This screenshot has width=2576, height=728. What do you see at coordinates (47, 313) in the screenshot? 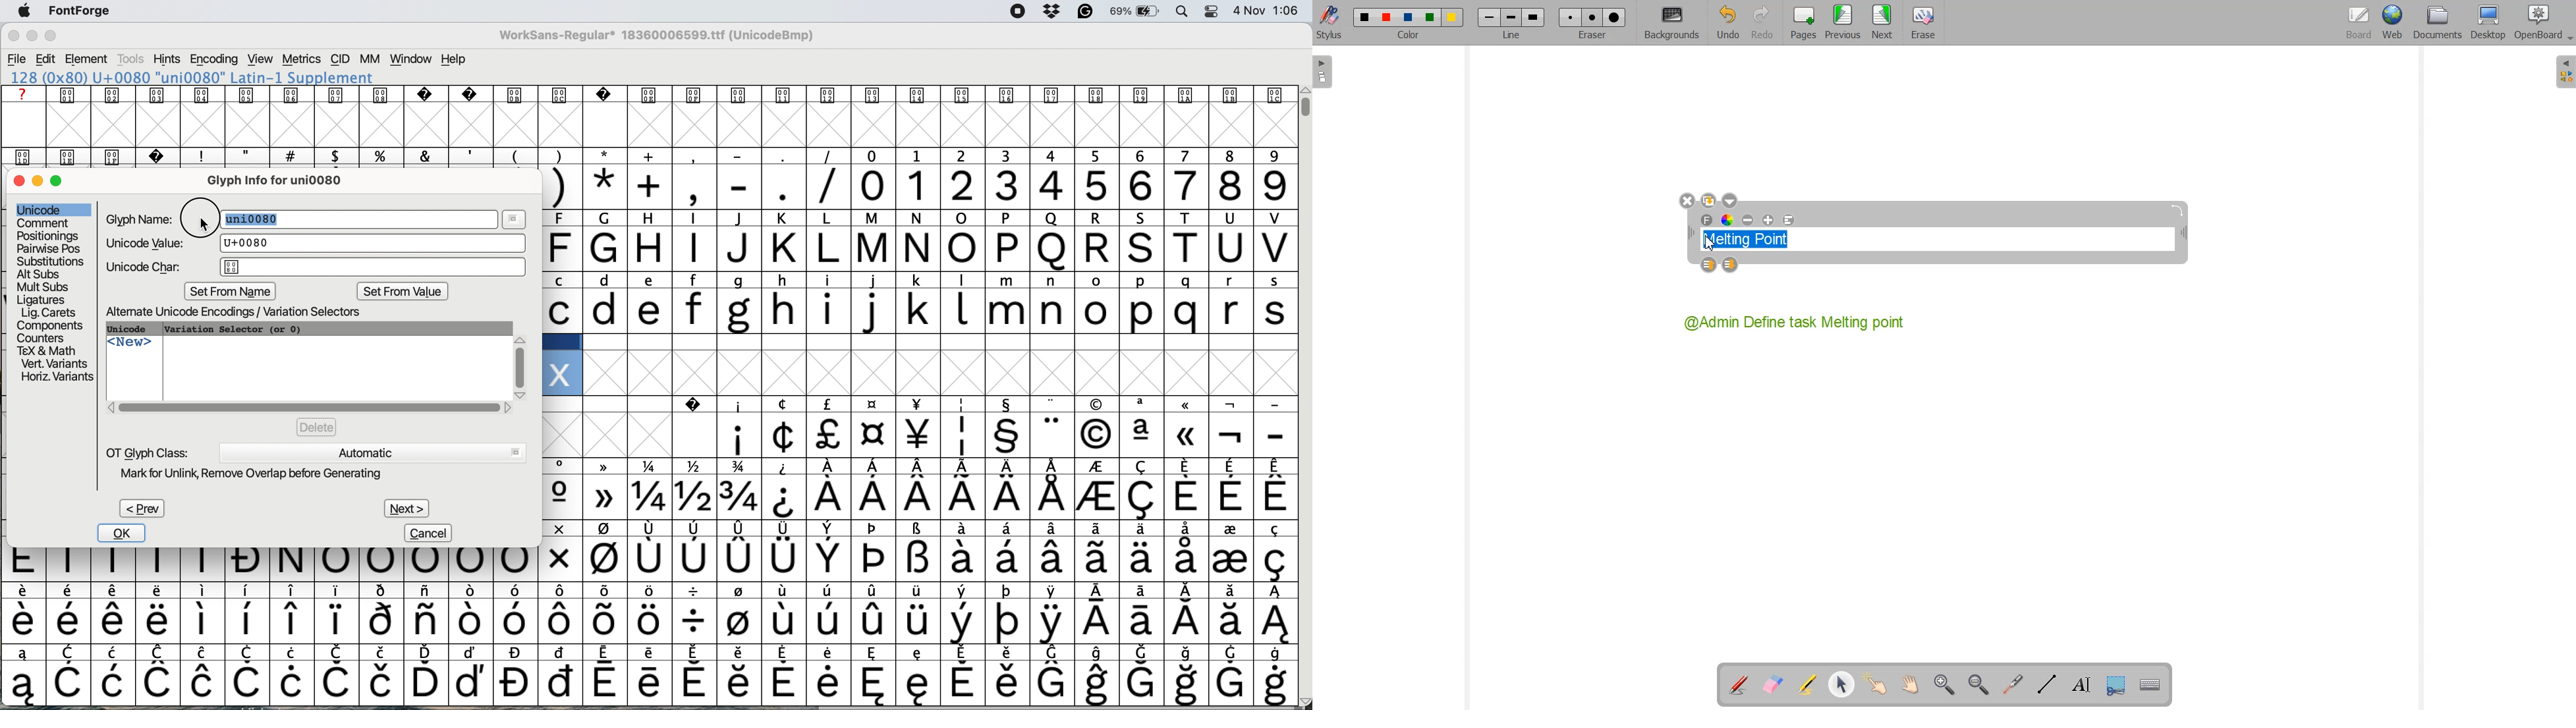
I see `lig carets` at bounding box center [47, 313].